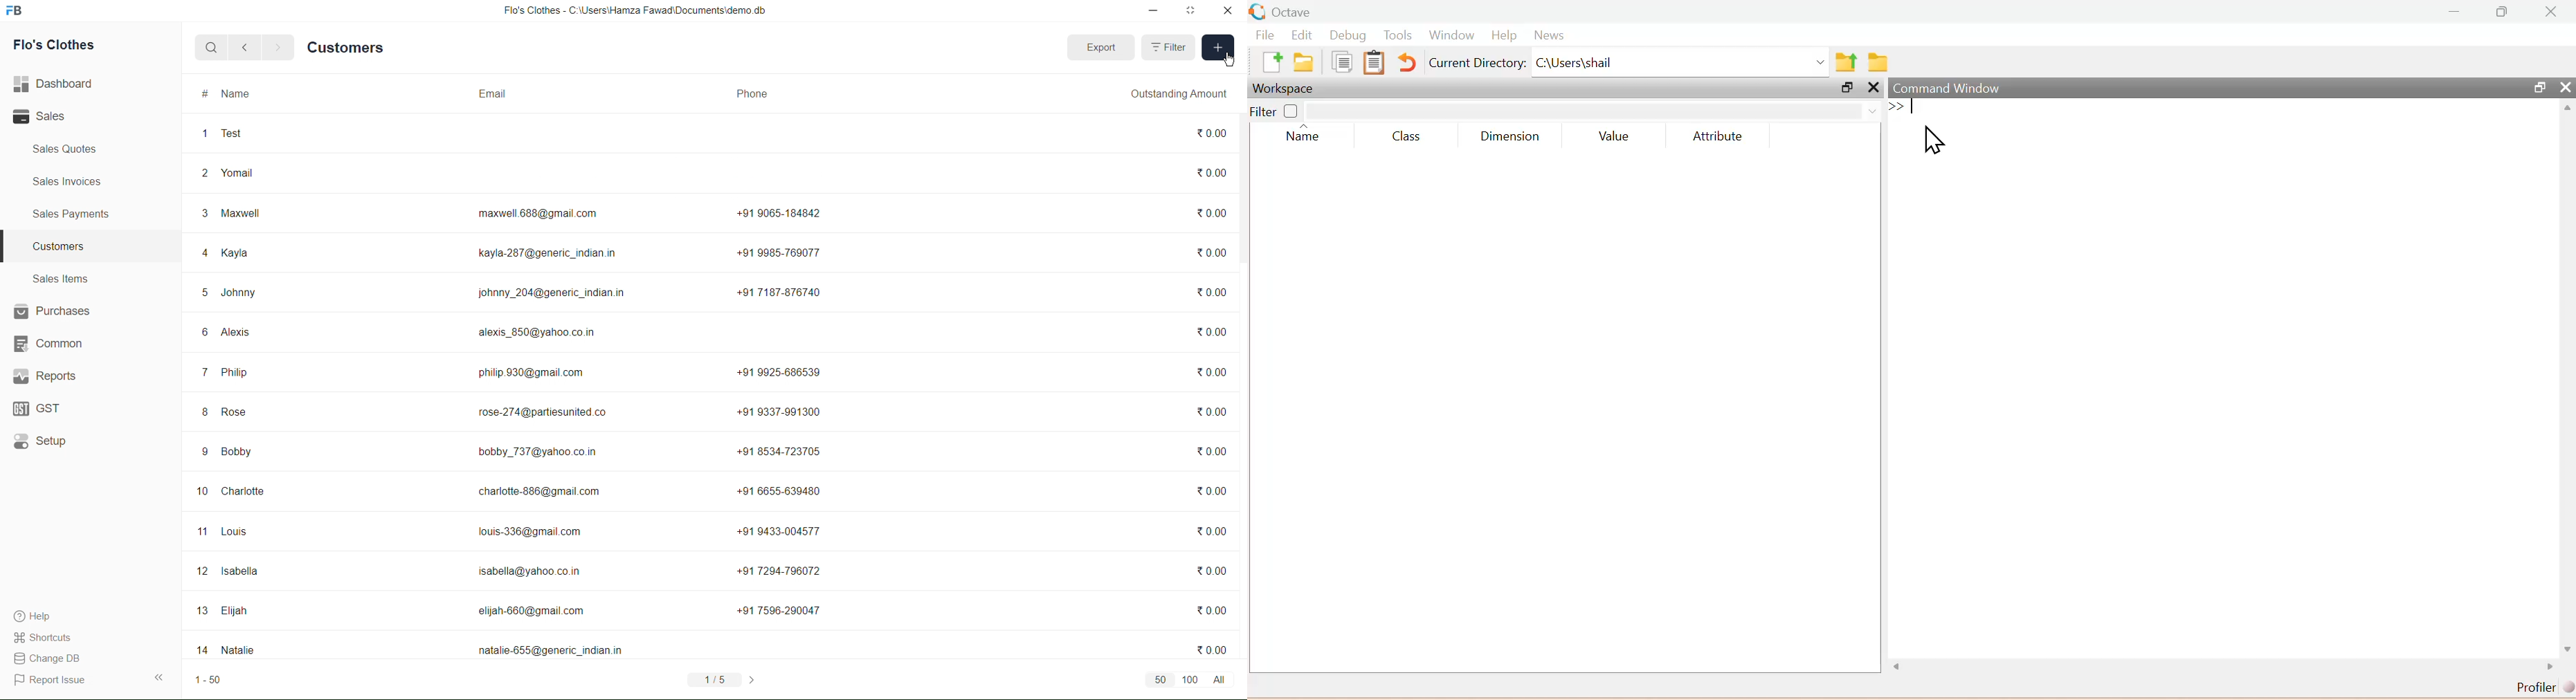  Describe the element at coordinates (240, 571) in the screenshot. I see `Isabella` at that location.